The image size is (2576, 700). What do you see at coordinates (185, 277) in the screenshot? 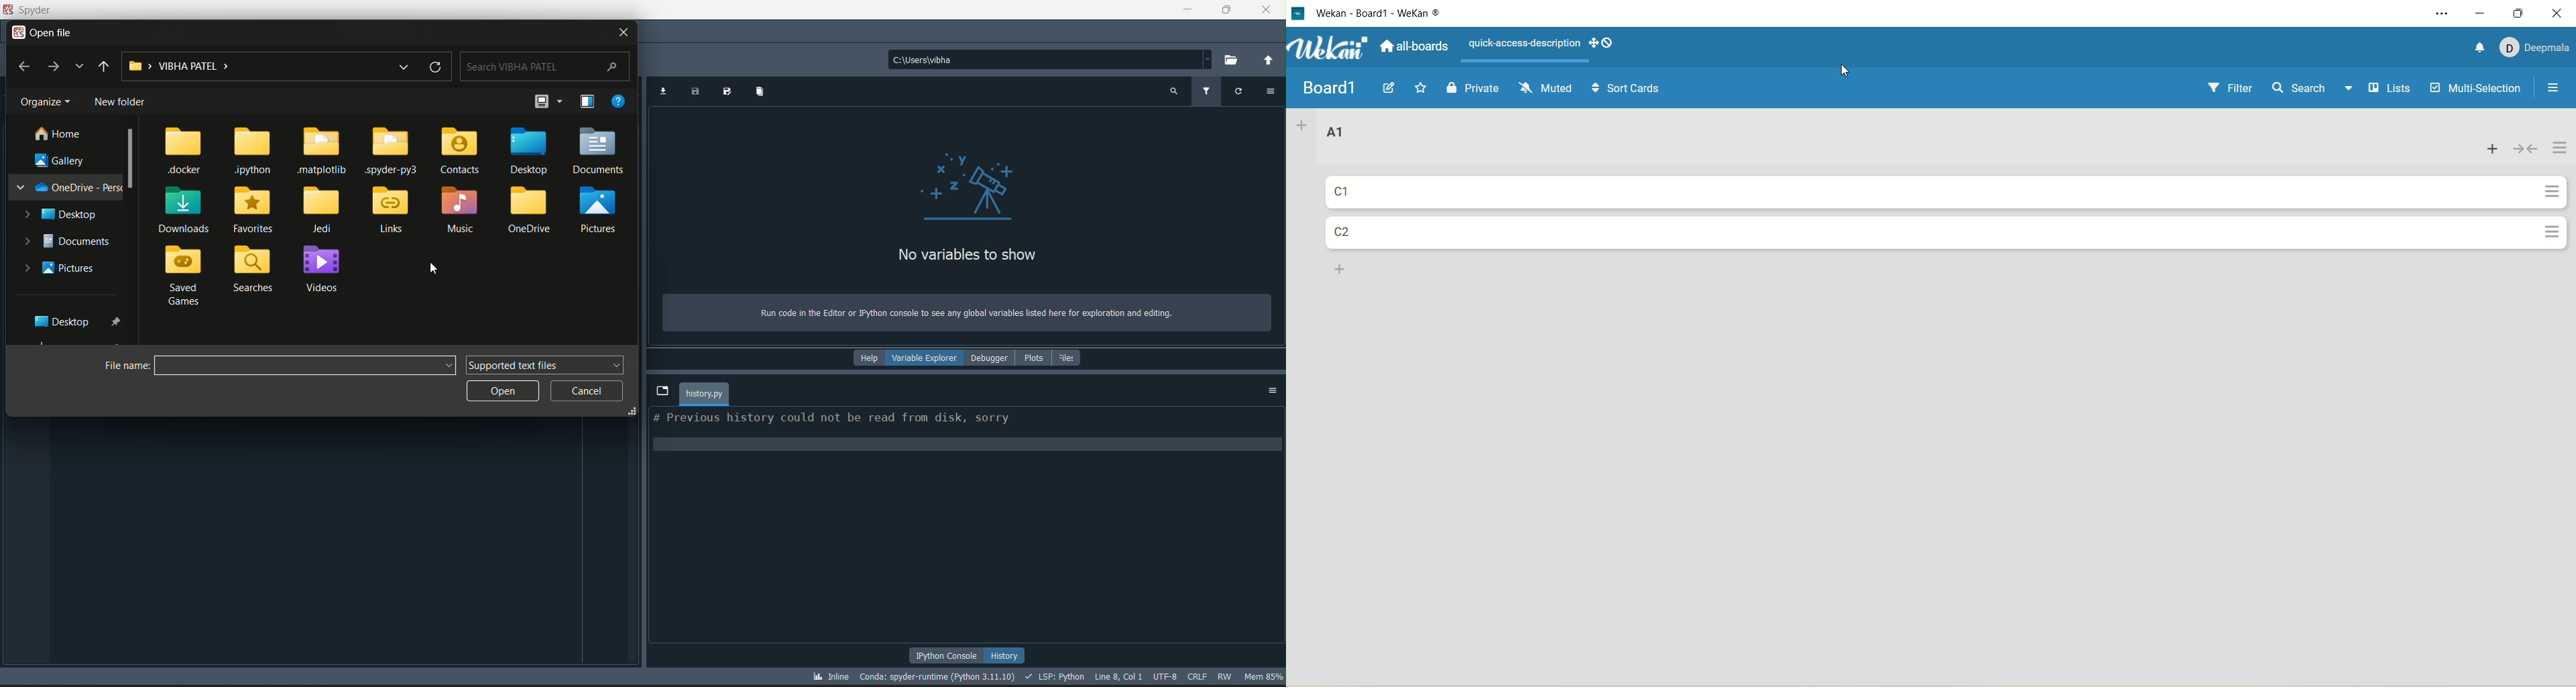
I see `saved games` at bounding box center [185, 277].